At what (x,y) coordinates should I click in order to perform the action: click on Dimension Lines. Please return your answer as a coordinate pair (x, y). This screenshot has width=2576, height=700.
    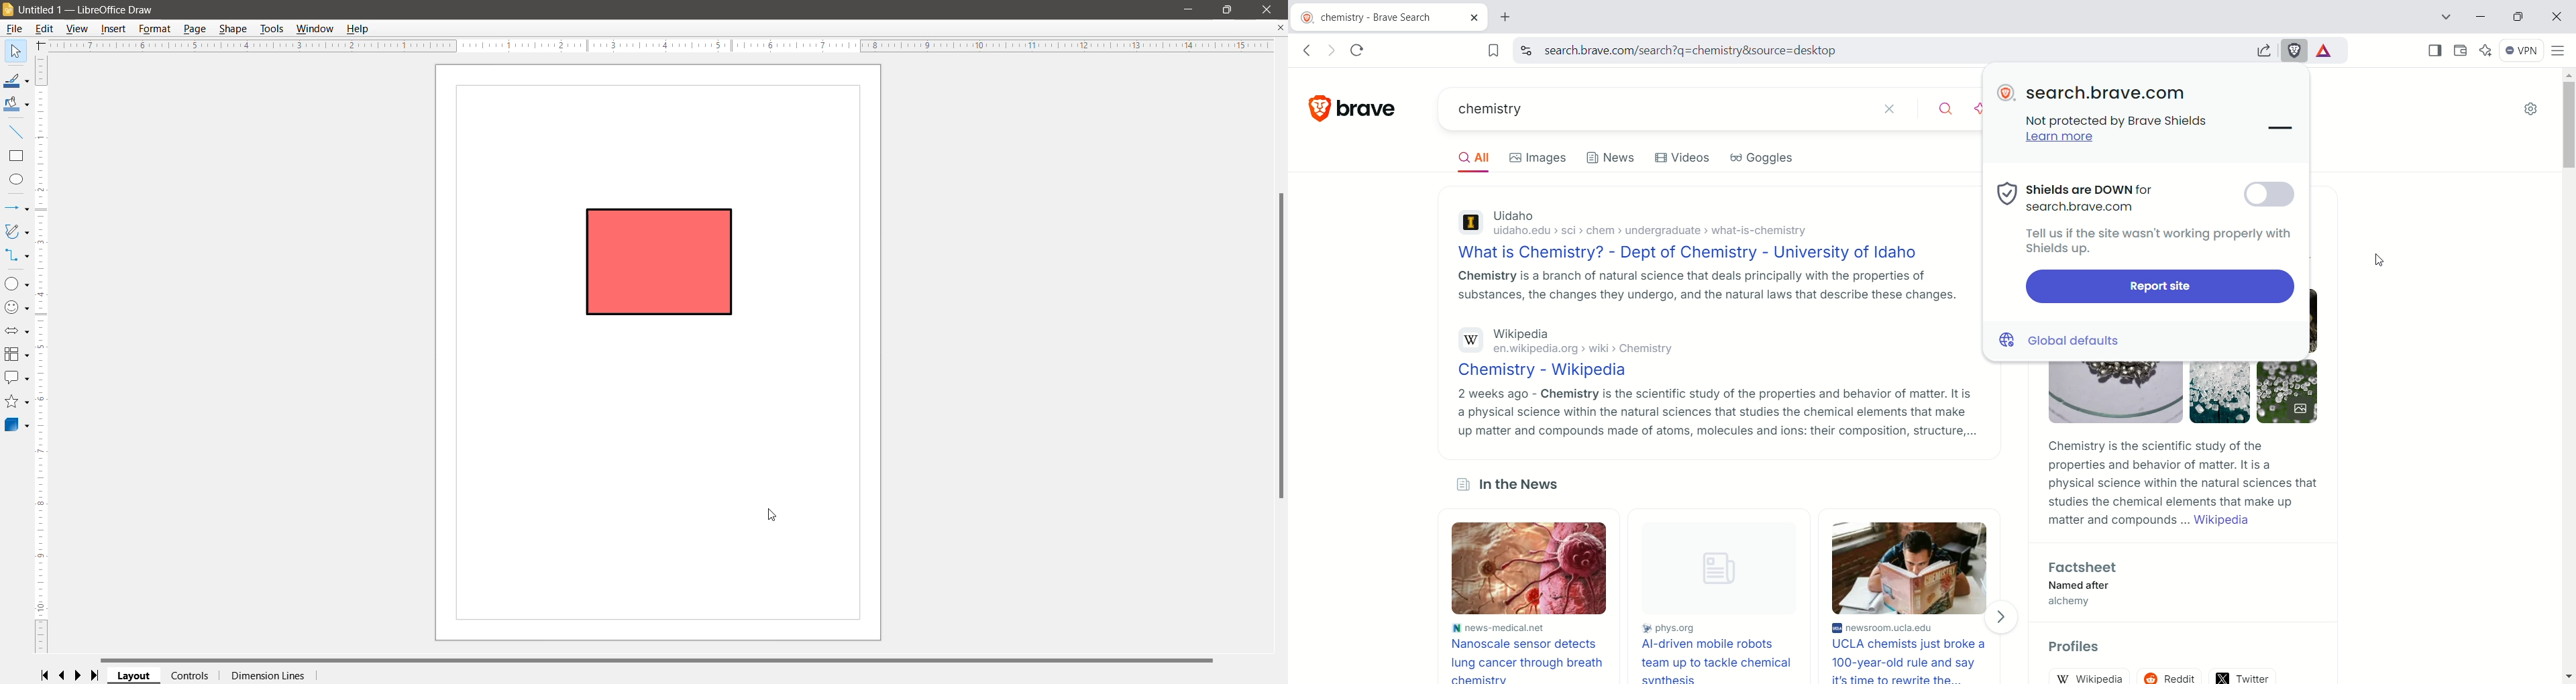
    Looking at the image, I should click on (268, 676).